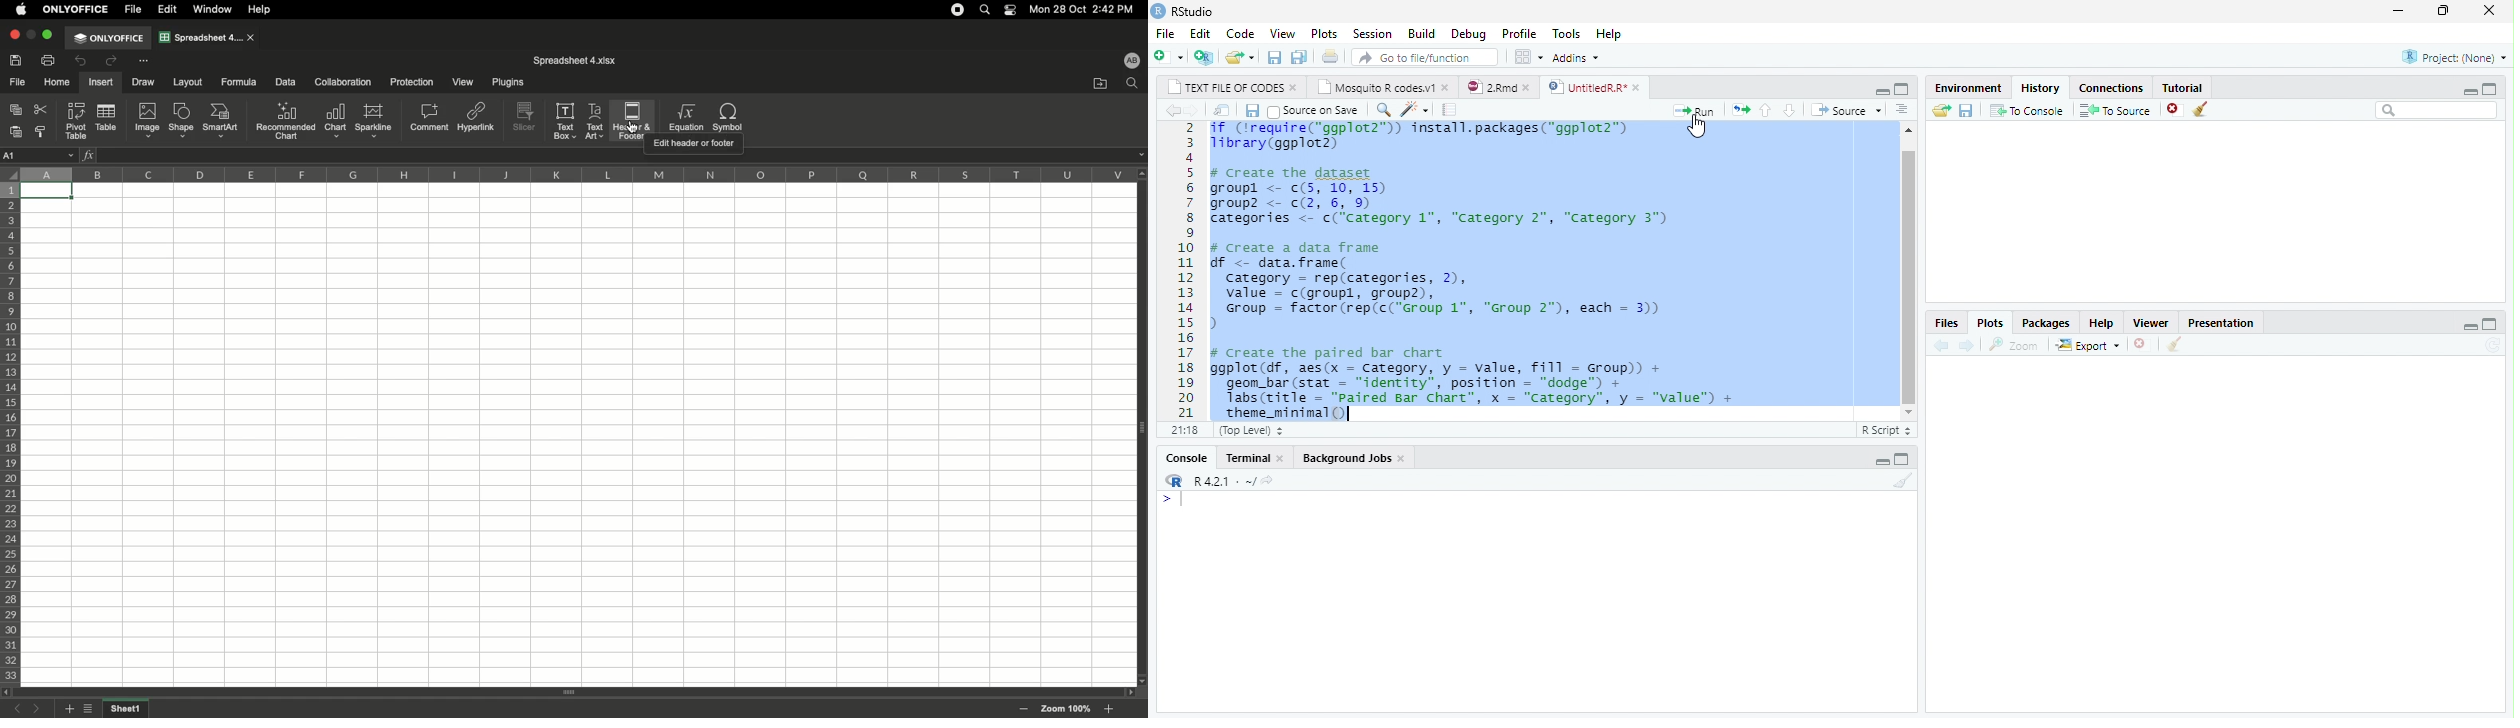 The height and width of the screenshot is (728, 2520). I want to click on Scroll, so click(569, 693).